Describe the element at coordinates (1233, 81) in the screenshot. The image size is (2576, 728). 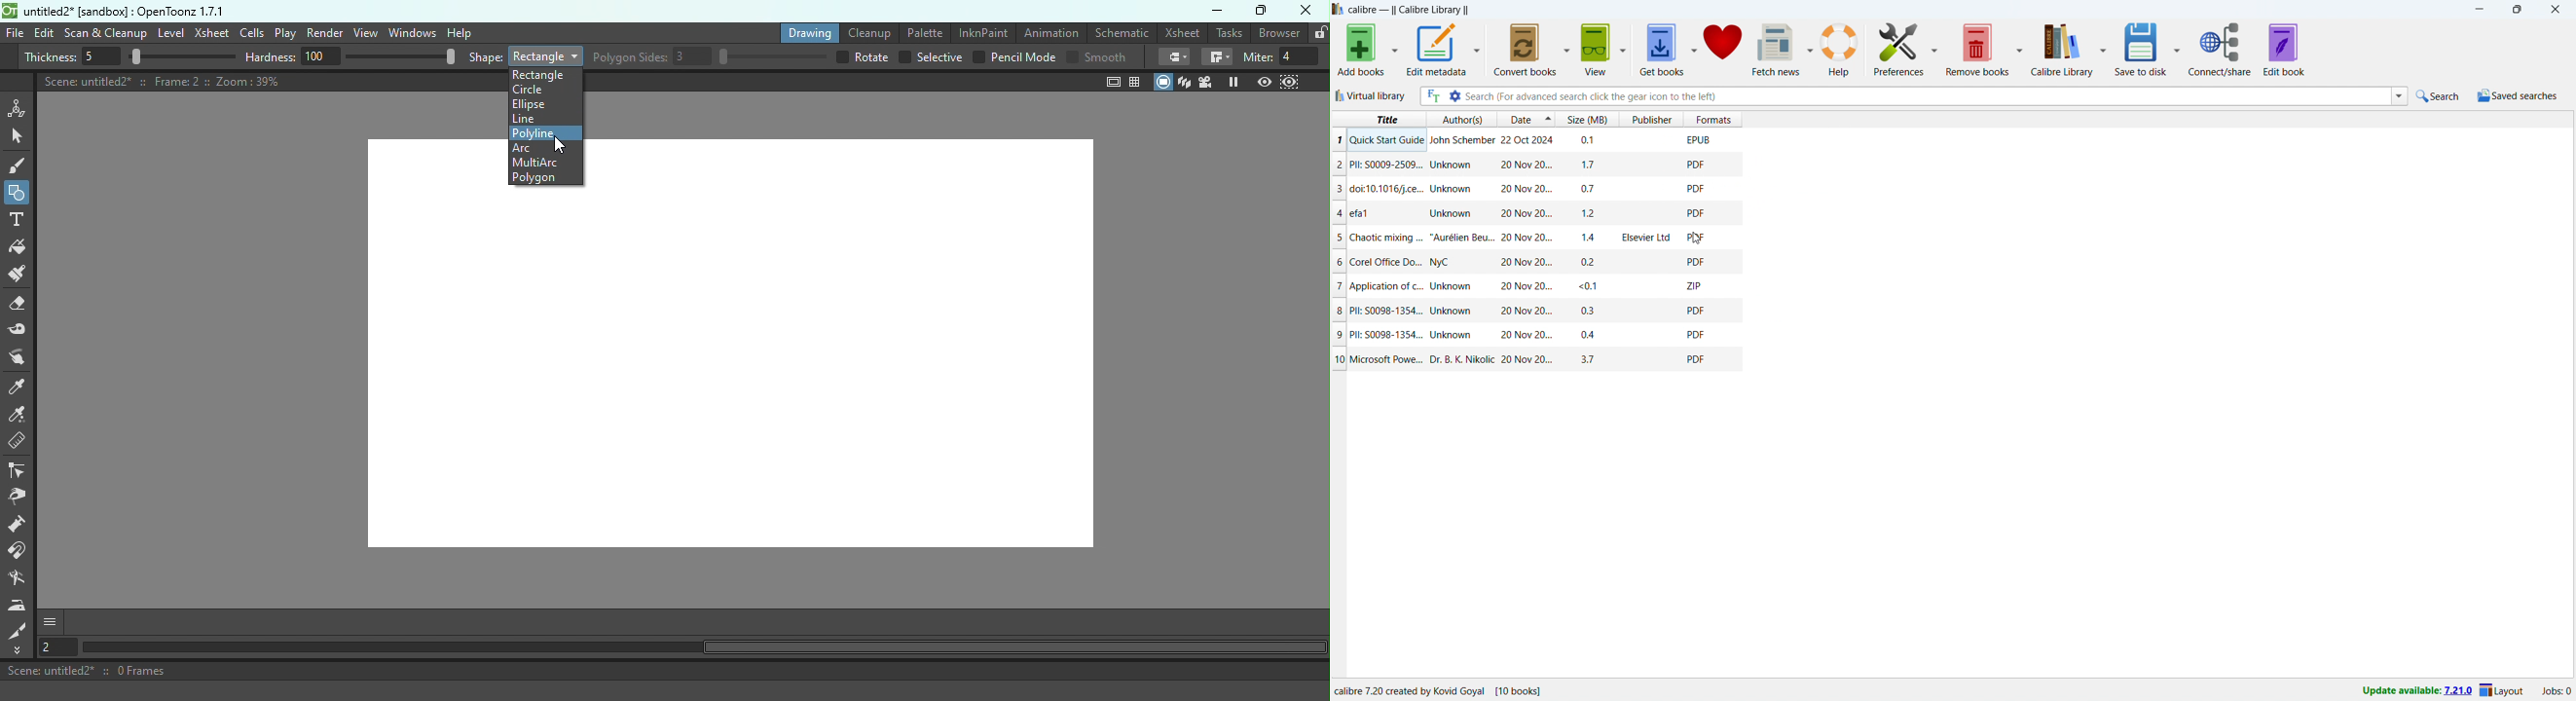
I see `Freeze` at that location.